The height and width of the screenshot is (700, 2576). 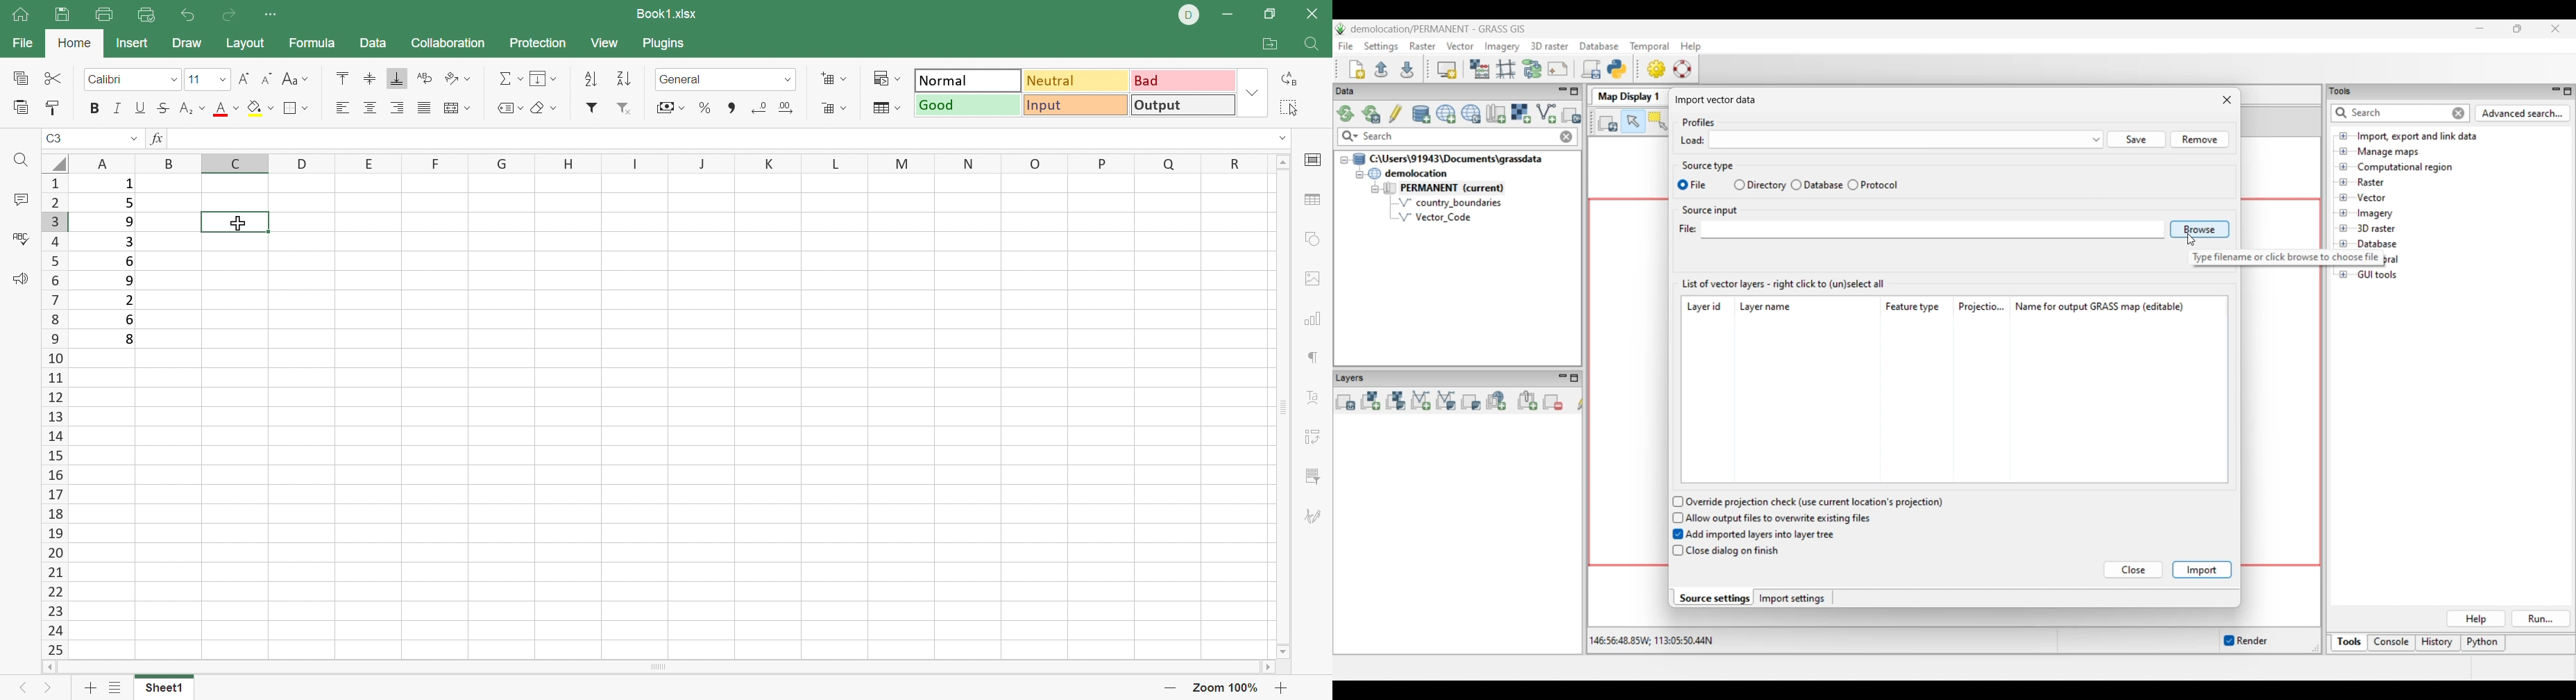 I want to click on Pivot table settings, so click(x=1315, y=438).